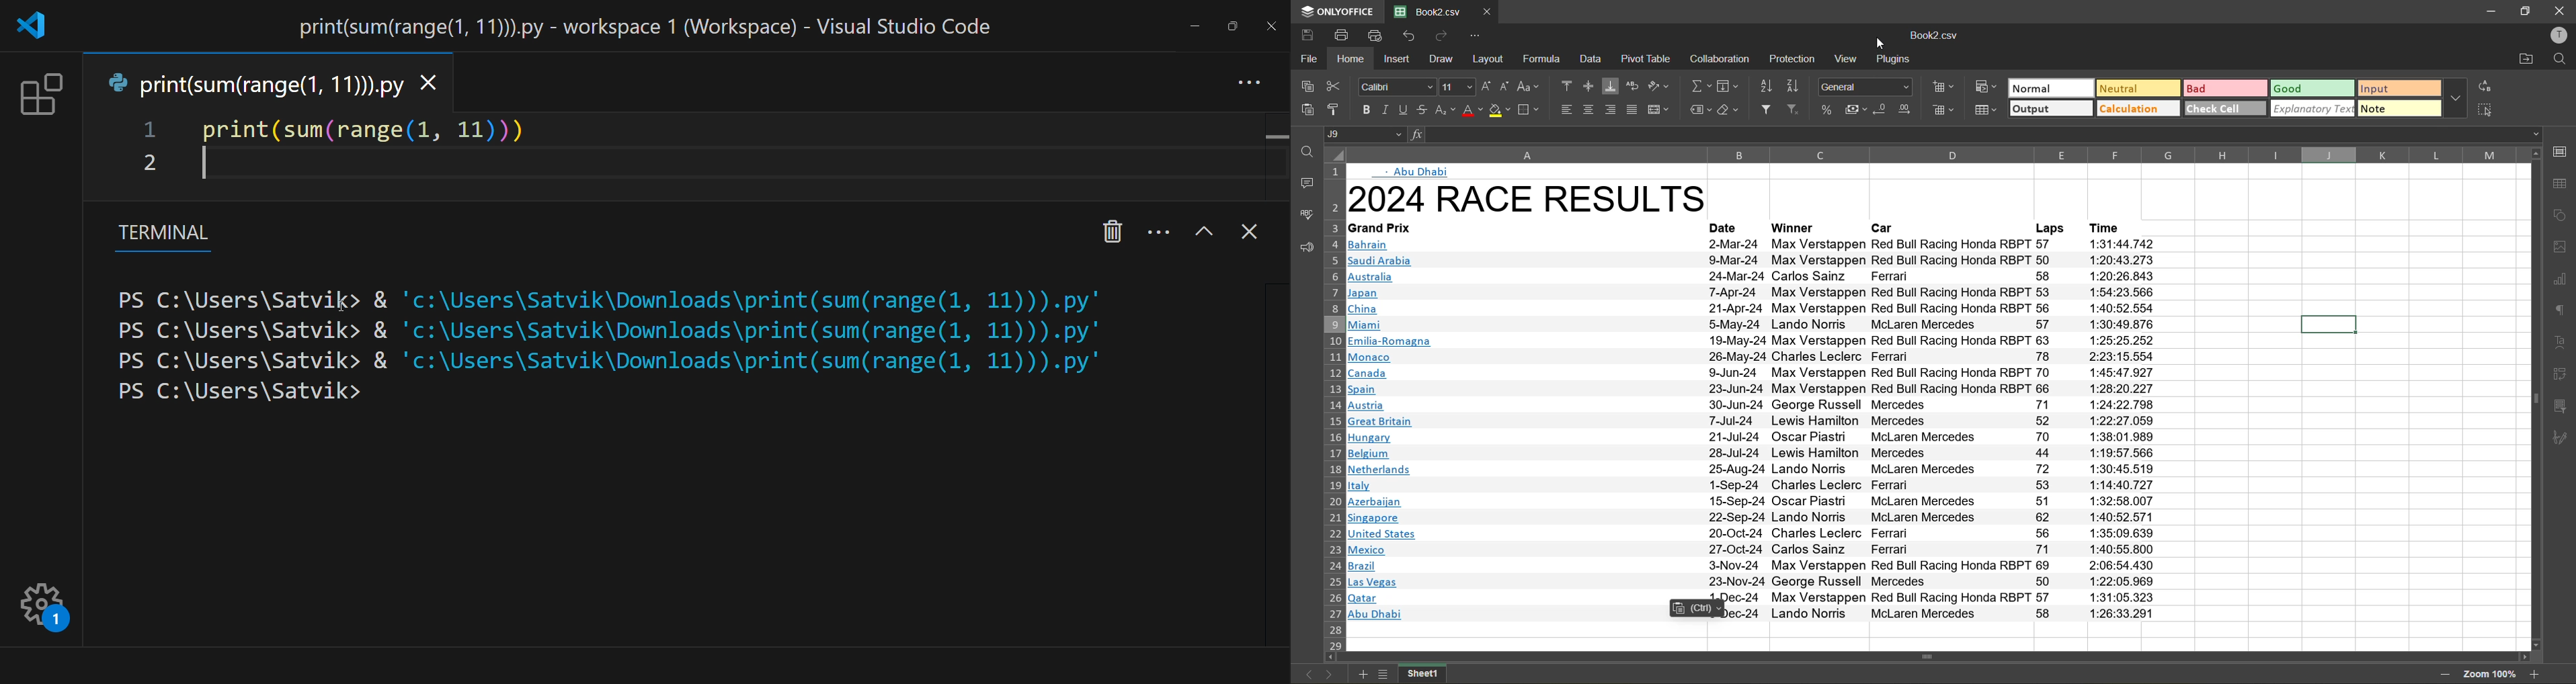 This screenshot has height=700, width=2576. Describe the element at coordinates (1752, 502) in the screenshot. I see `text info` at that location.